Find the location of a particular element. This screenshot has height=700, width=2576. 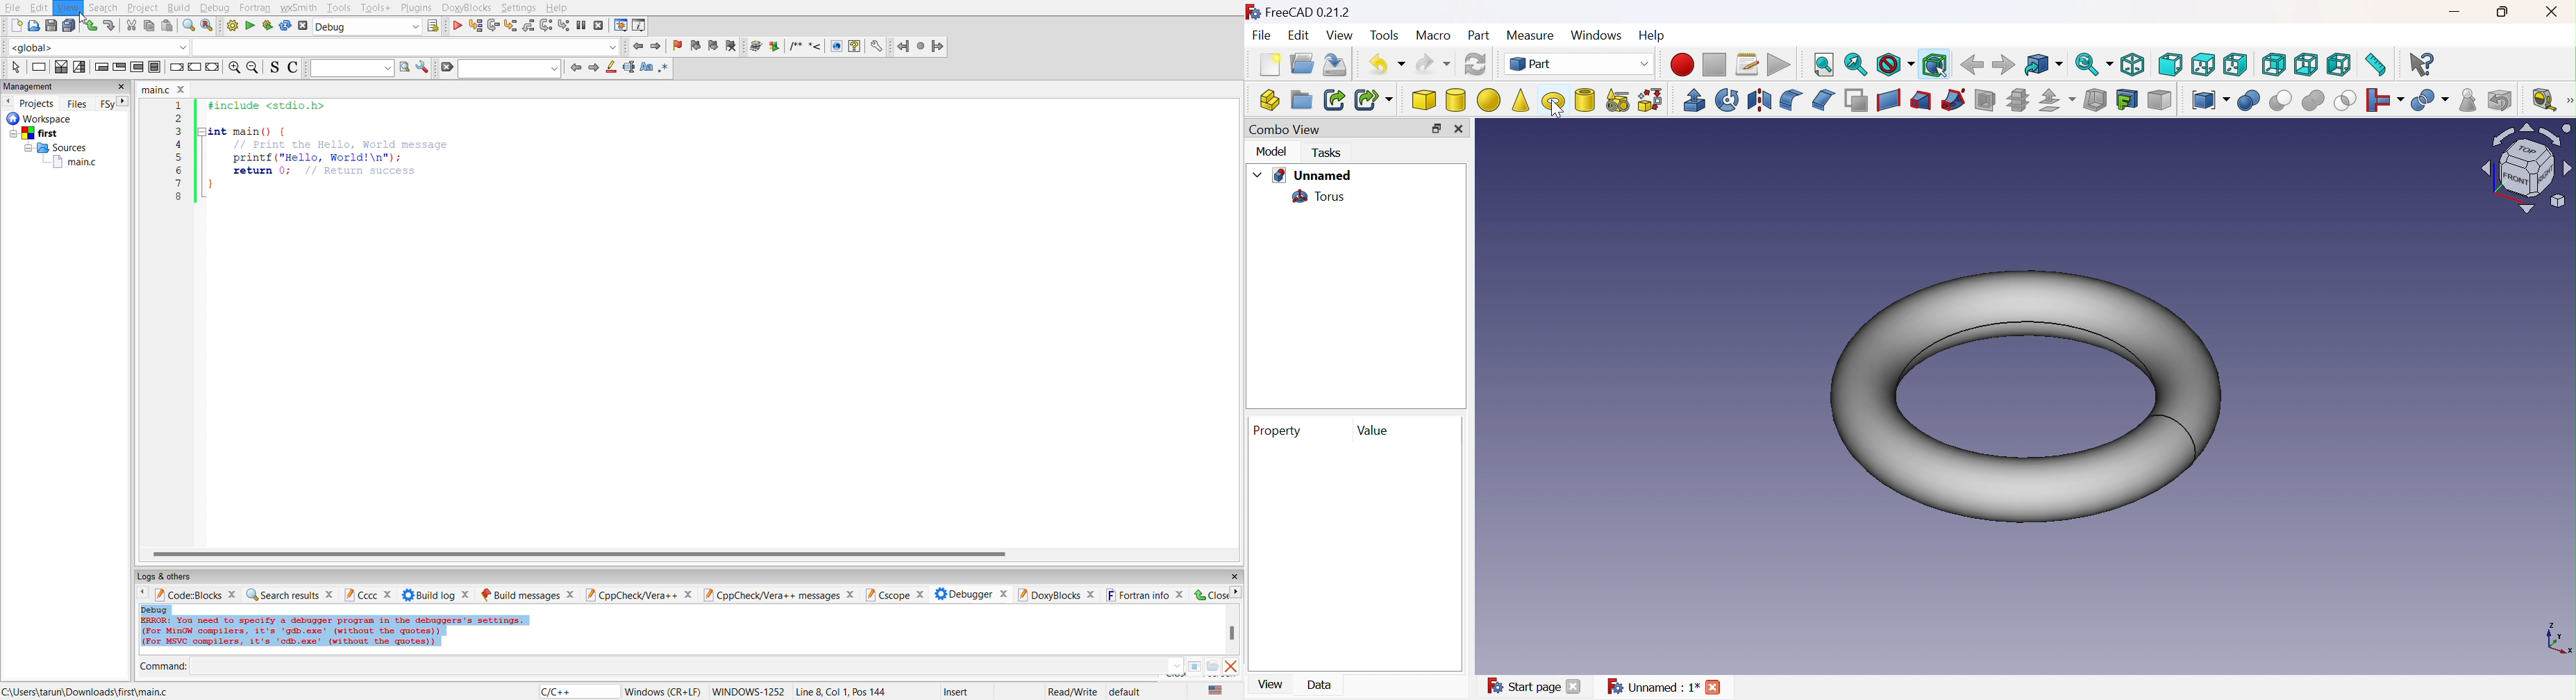

View is located at coordinates (1340, 36).